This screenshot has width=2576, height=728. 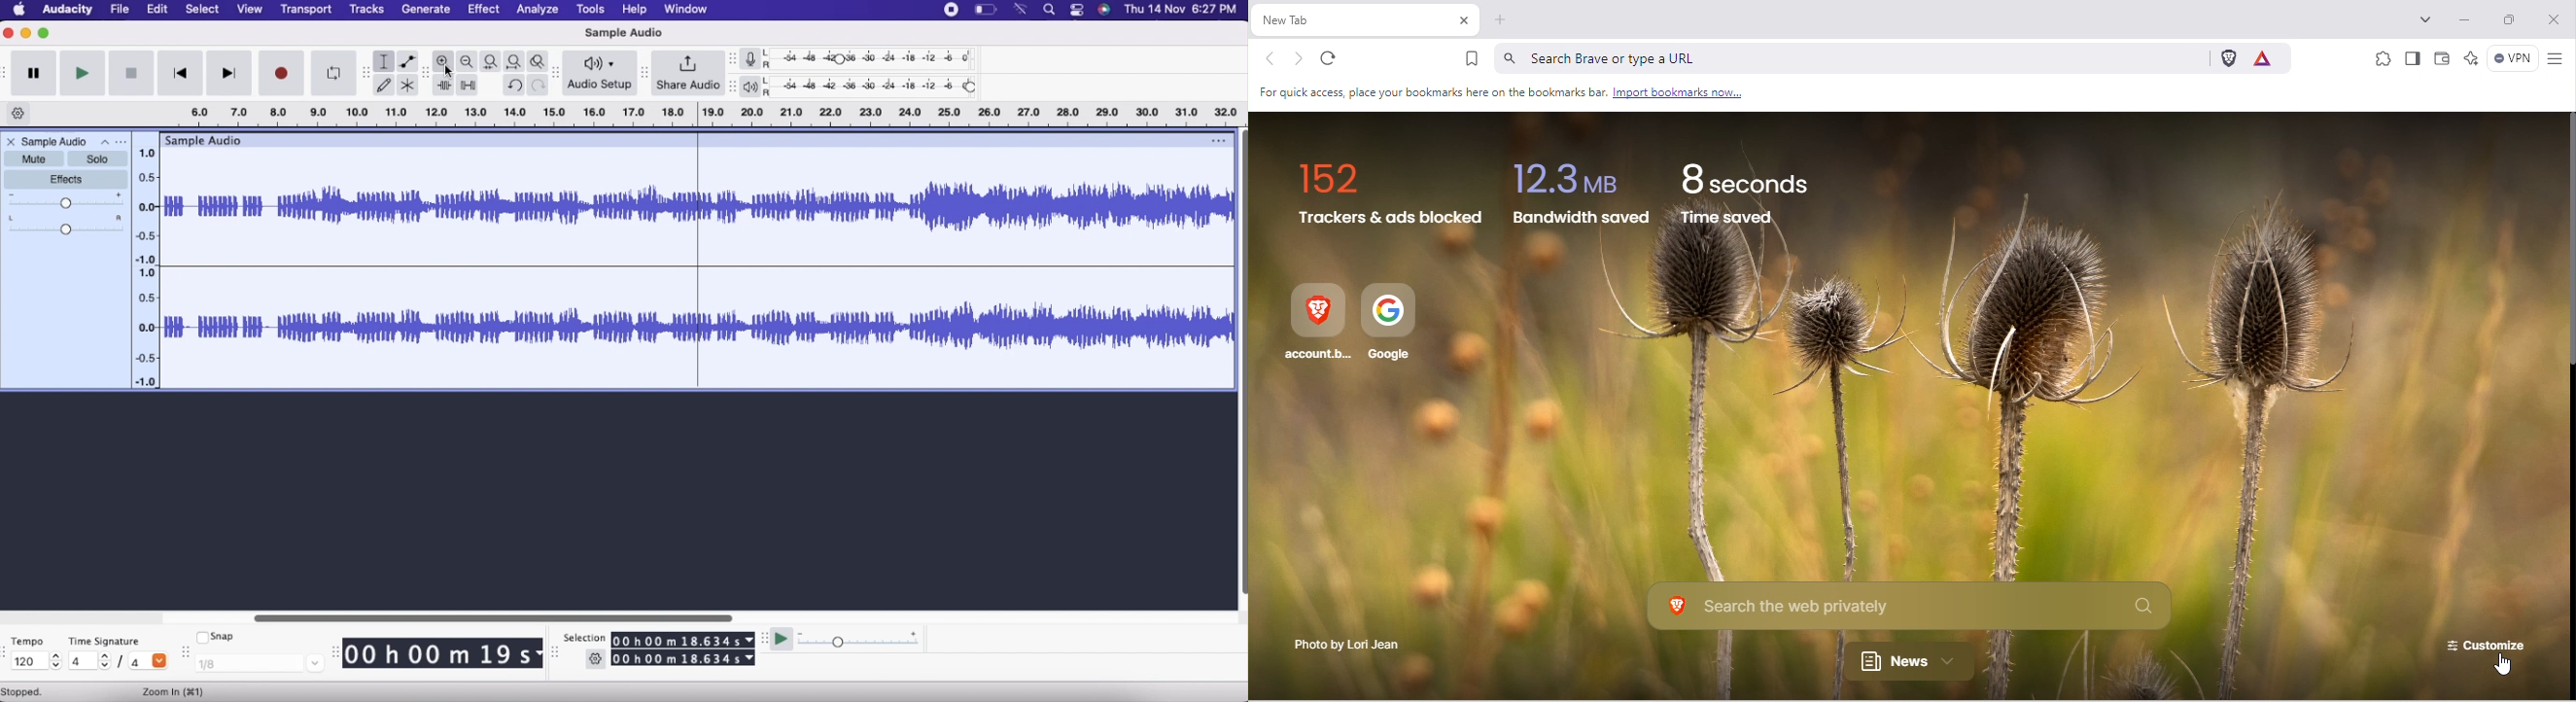 What do you see at coordinates (385, 84) in the screenshot?
I see `Draw tool` at bounding box center [385, 84].